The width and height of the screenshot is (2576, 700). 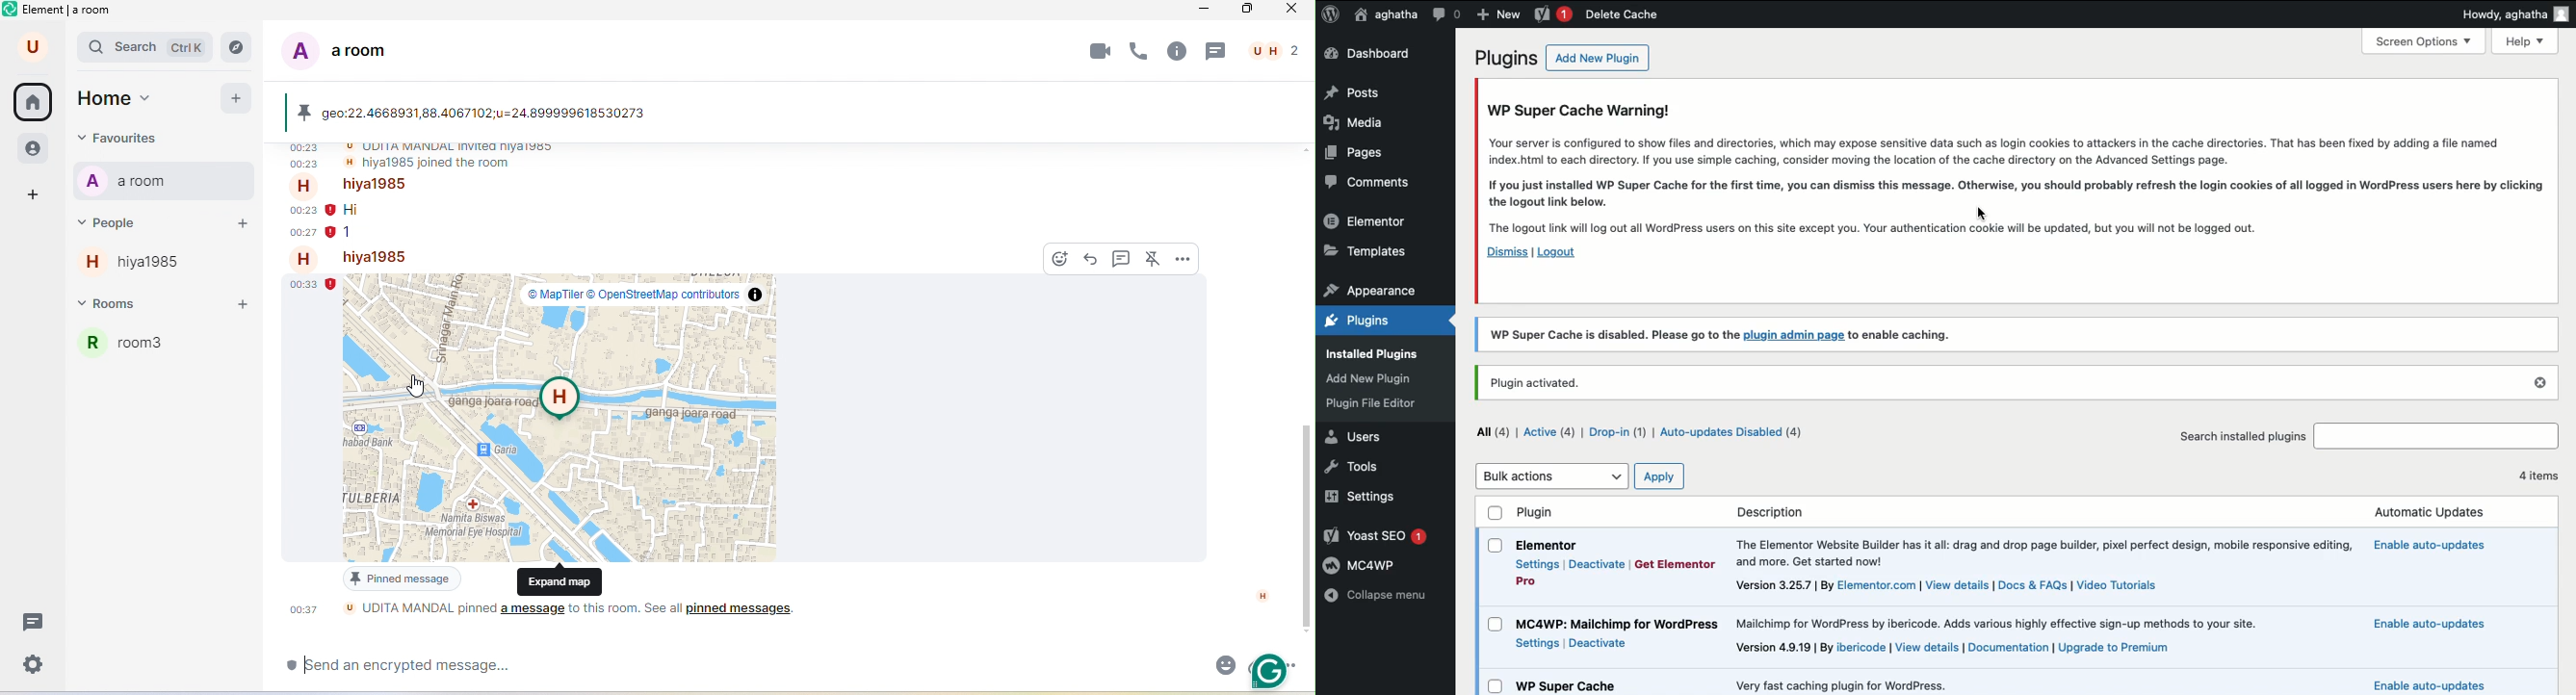 What do you see at coordinates (356, 210) in the screenshot?
I see `hi` at bounding box center [356, 210].